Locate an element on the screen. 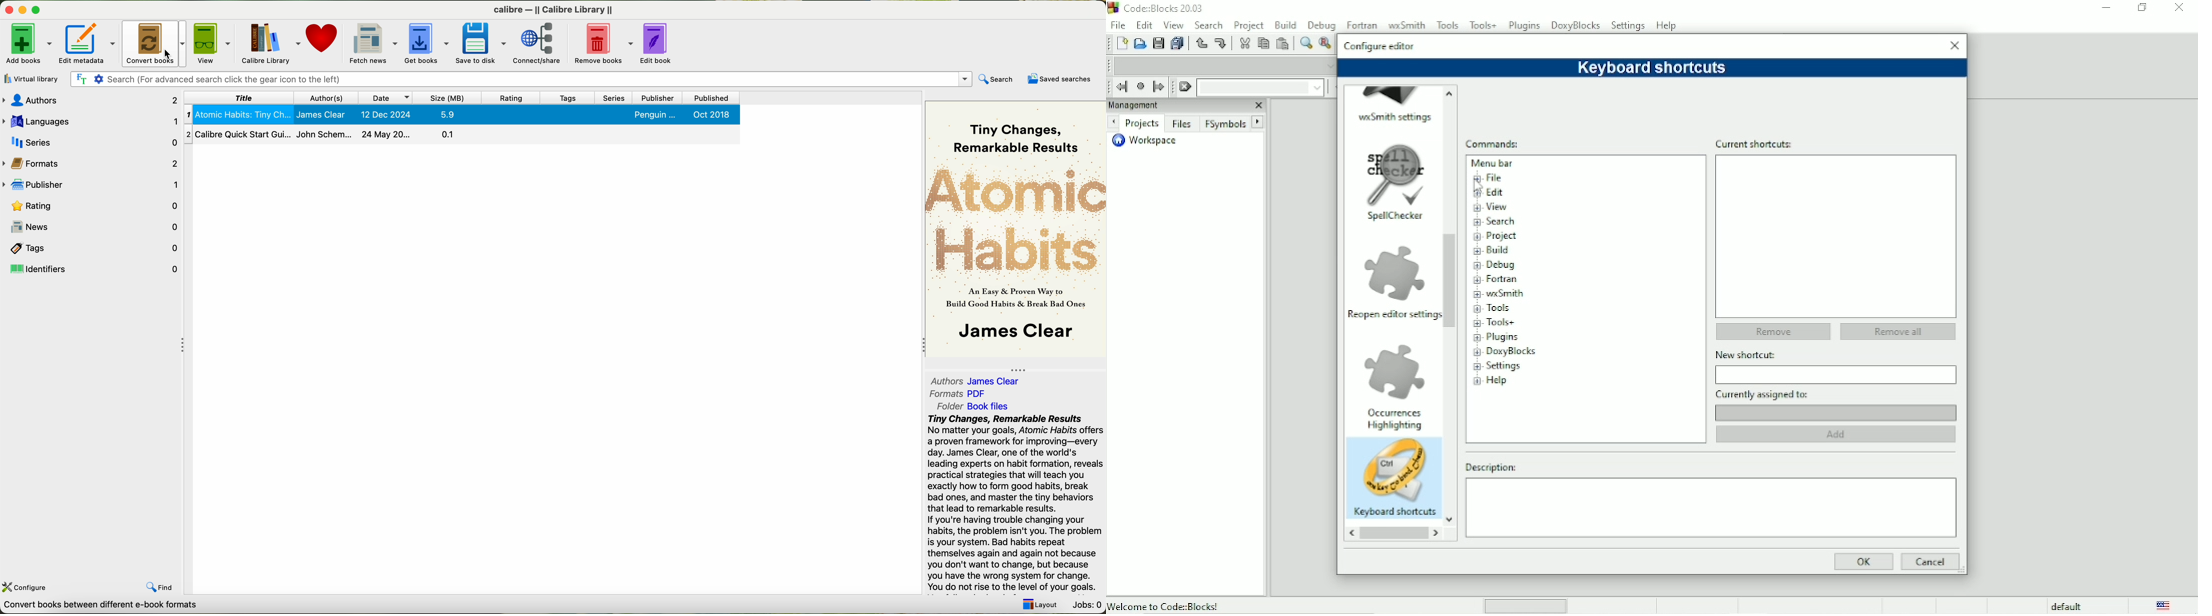 The height and width of the screenshot is (616, 2212). Currently assigned to is located at coordinates (1836, 394).